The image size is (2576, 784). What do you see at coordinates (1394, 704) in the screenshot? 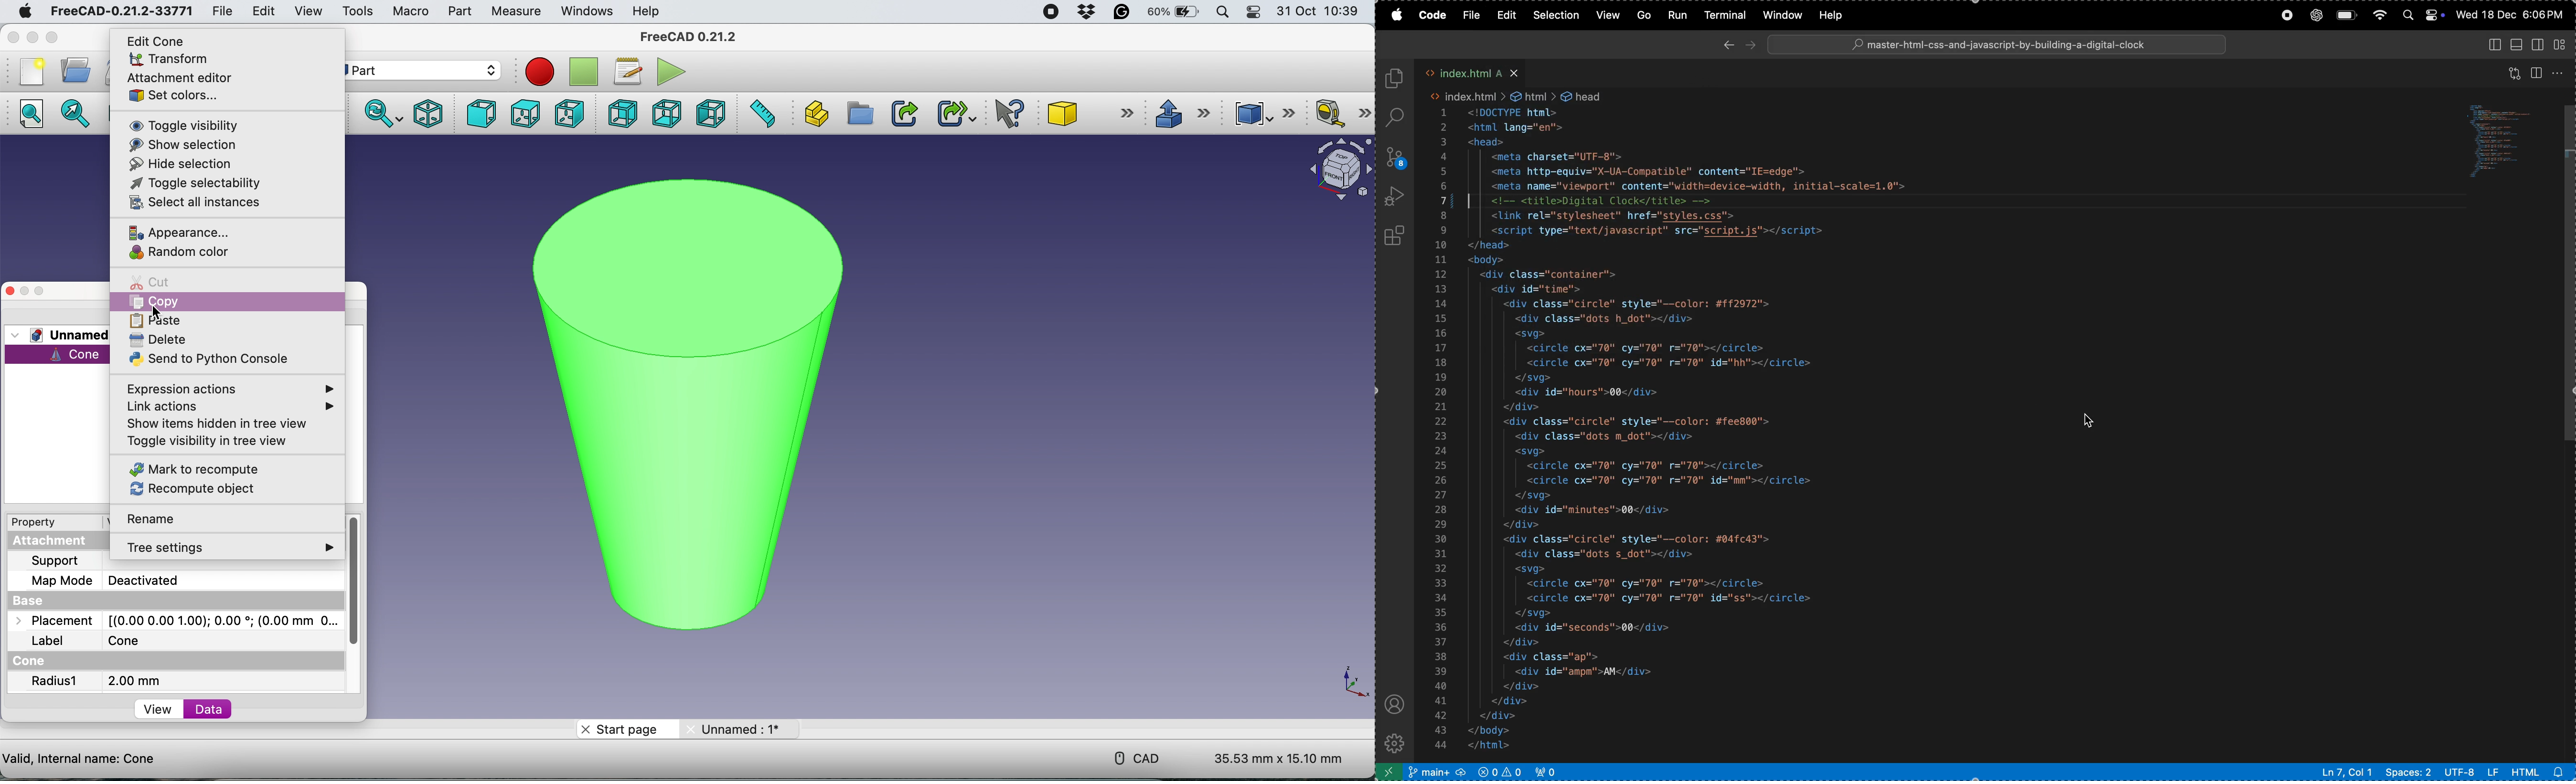
I see `profile` at bounding box center [1394, 704].